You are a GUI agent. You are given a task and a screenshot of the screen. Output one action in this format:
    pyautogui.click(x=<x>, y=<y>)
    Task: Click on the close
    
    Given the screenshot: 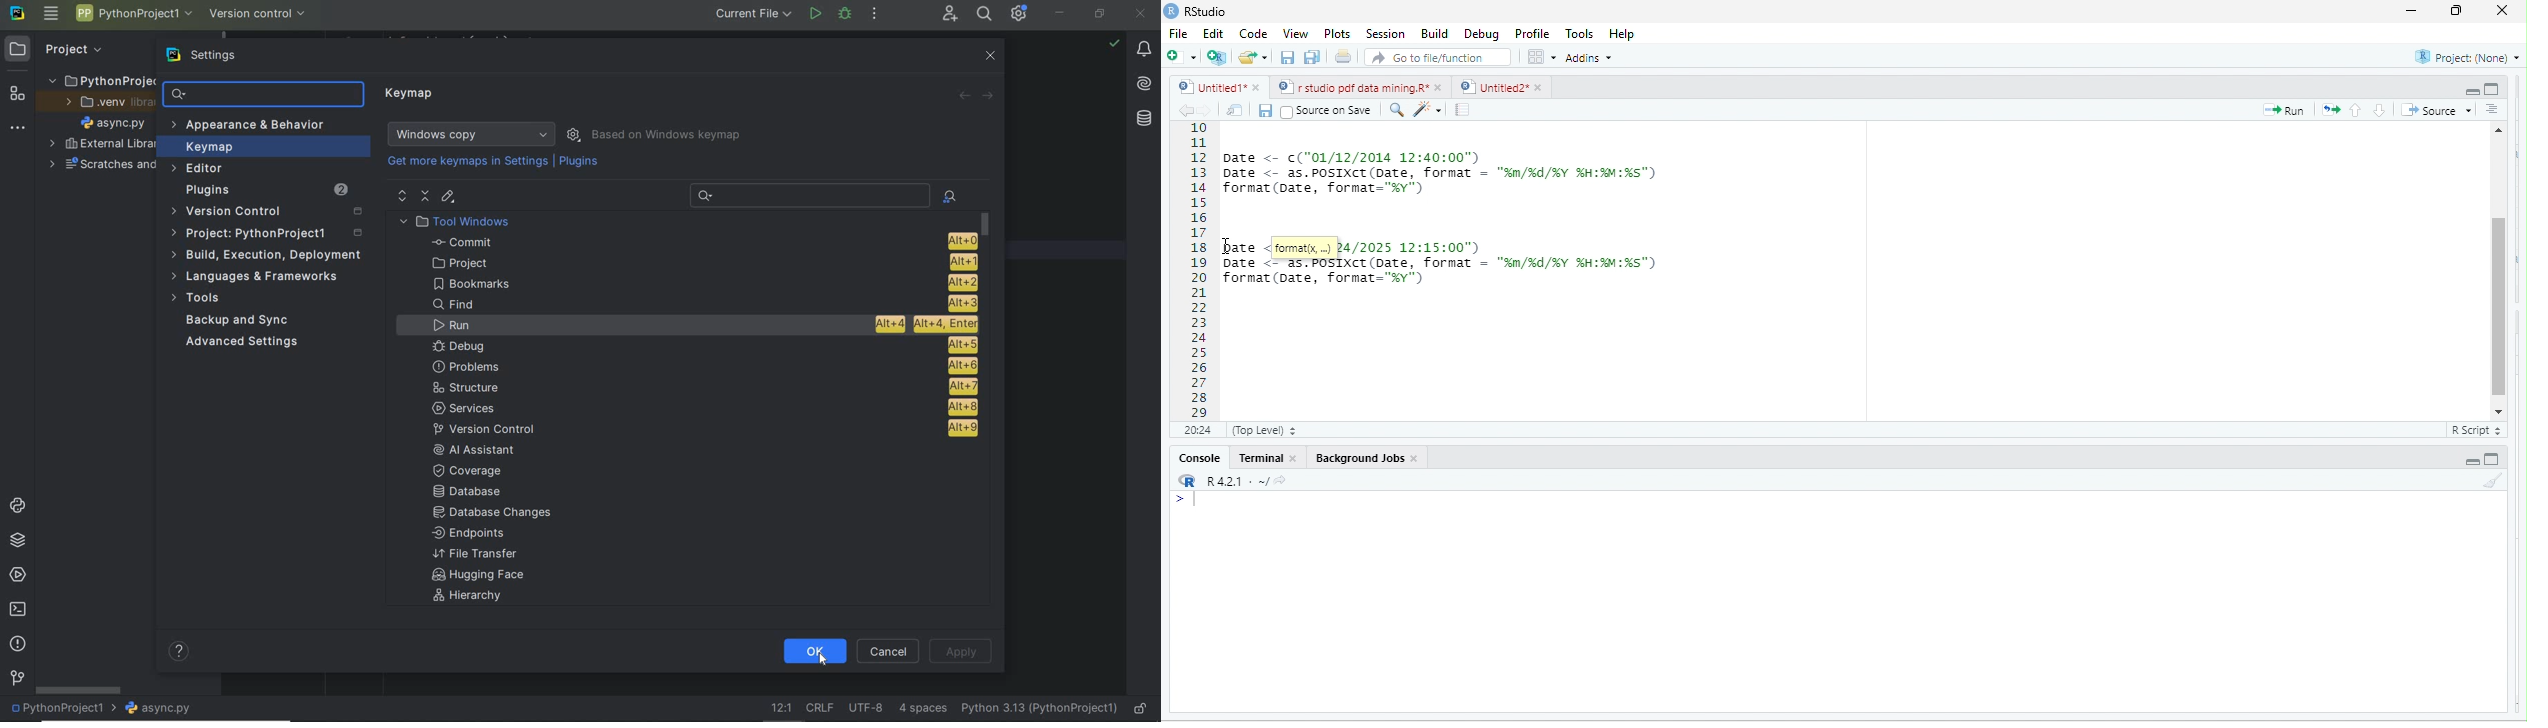 What is the action you would take?
    pyautogui.click(x=990, y=55)
    